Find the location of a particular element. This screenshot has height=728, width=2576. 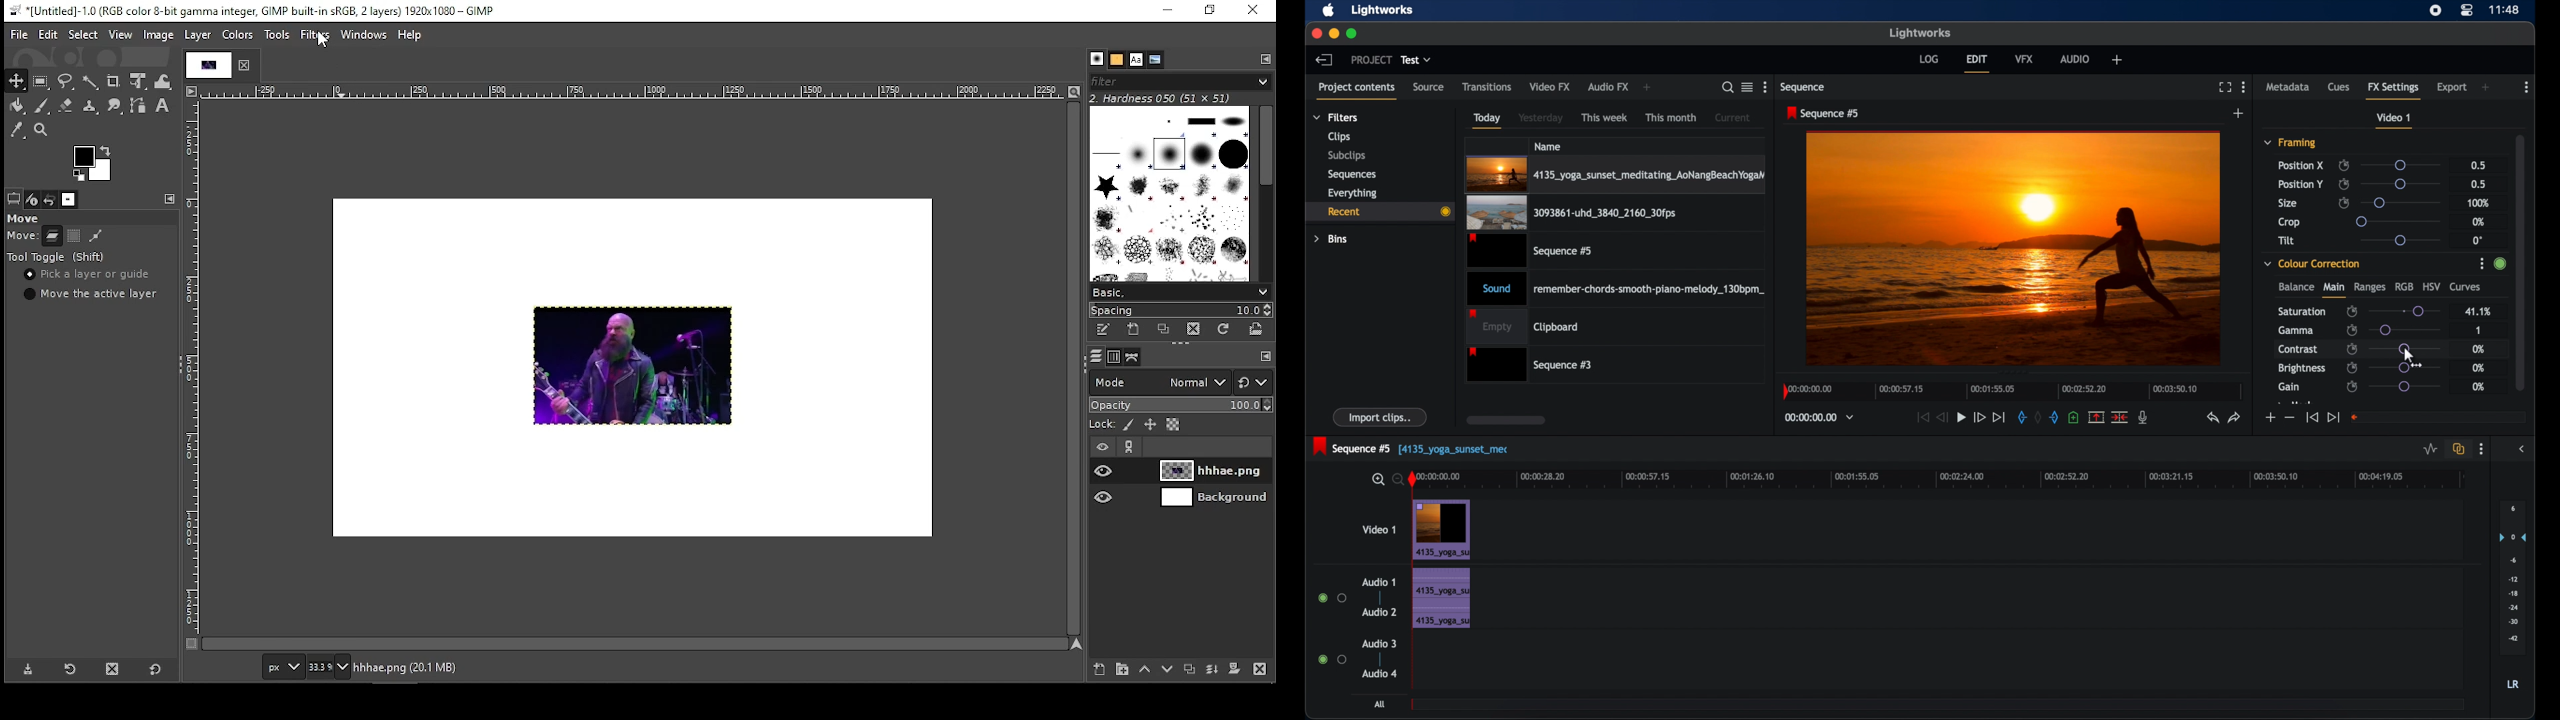

fast forward is located at coordinates (1979, 417).